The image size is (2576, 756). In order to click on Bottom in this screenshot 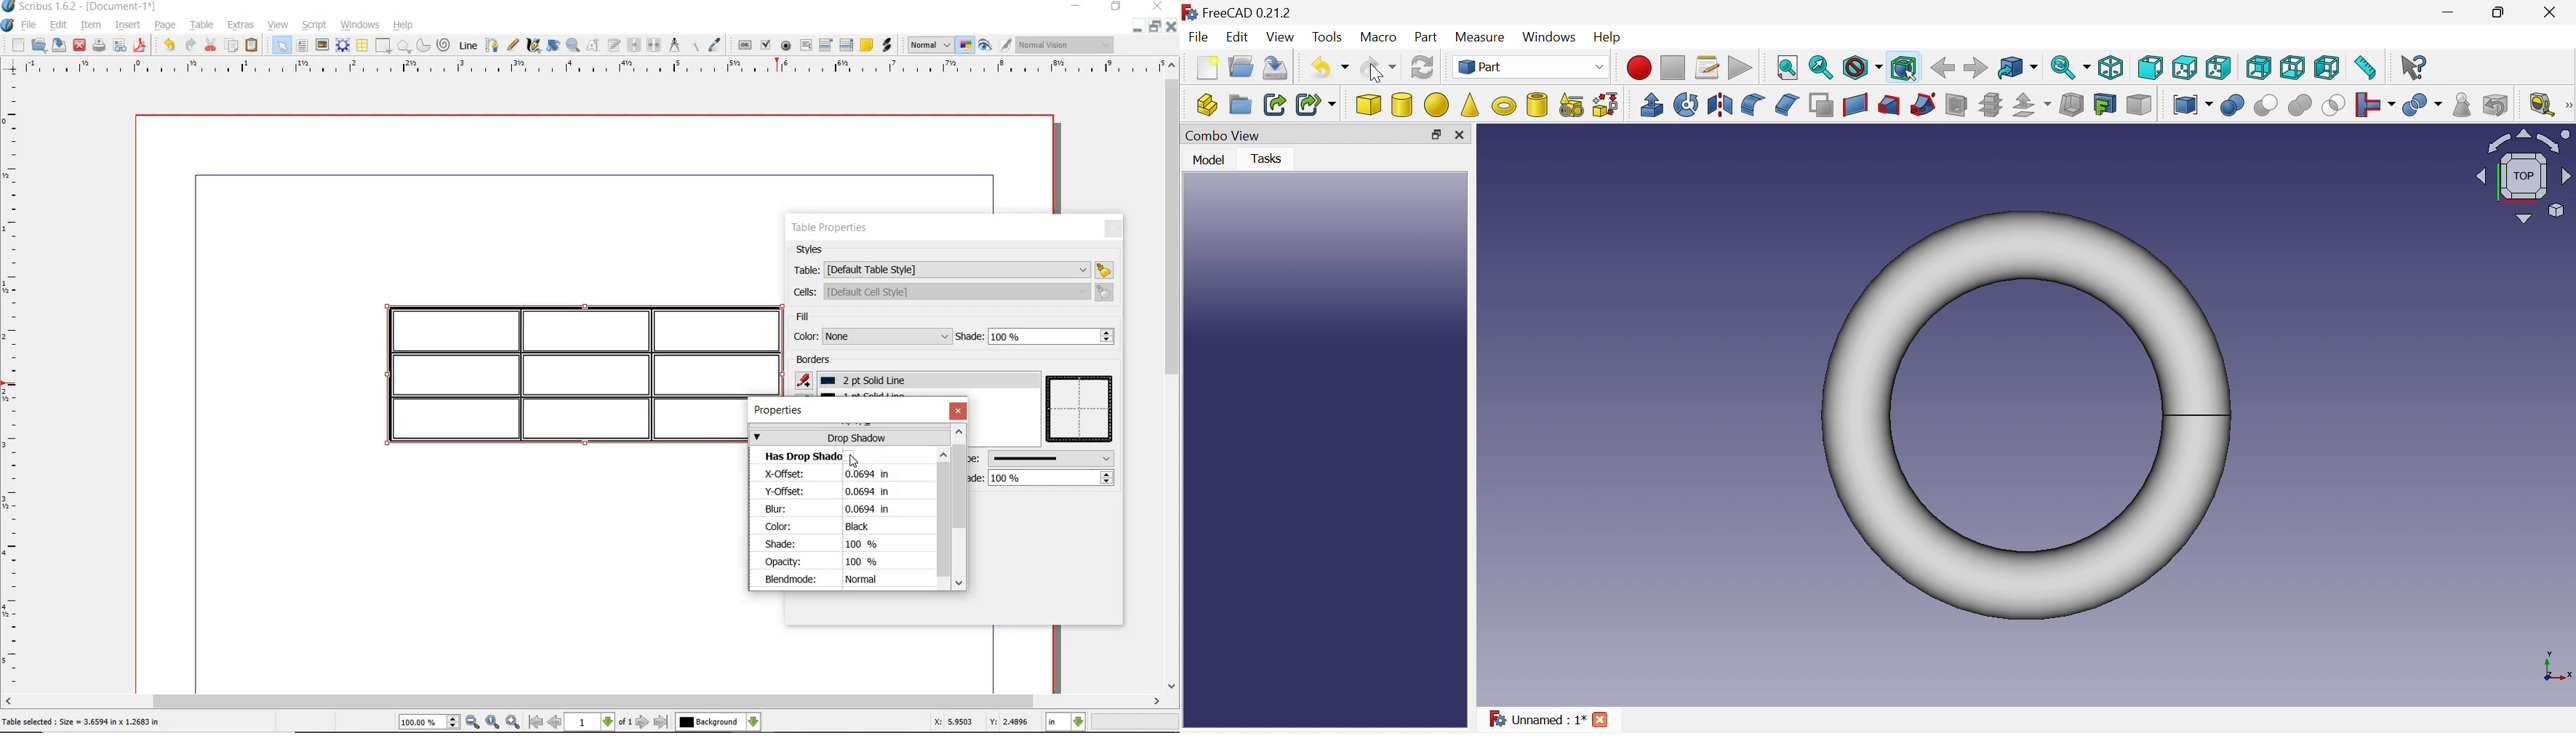, I will do `click(2292, 68)`.